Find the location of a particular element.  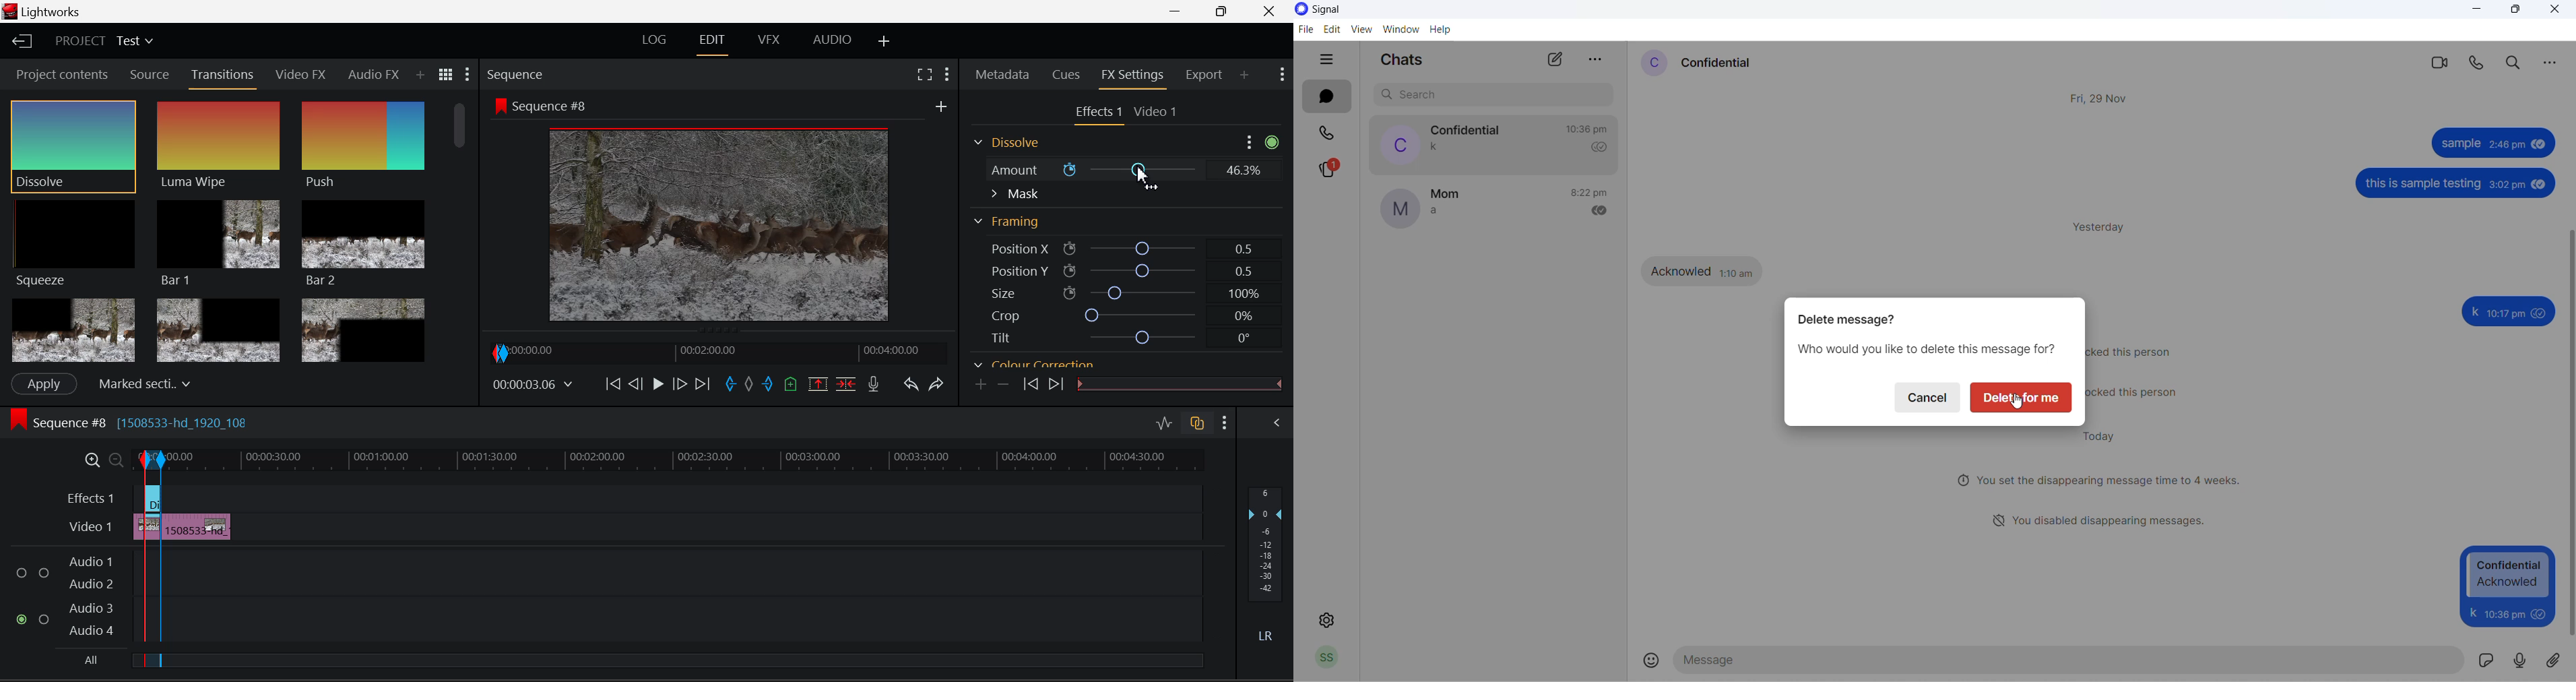

Audio Input Checkbox is located at coordinates (23, 568).